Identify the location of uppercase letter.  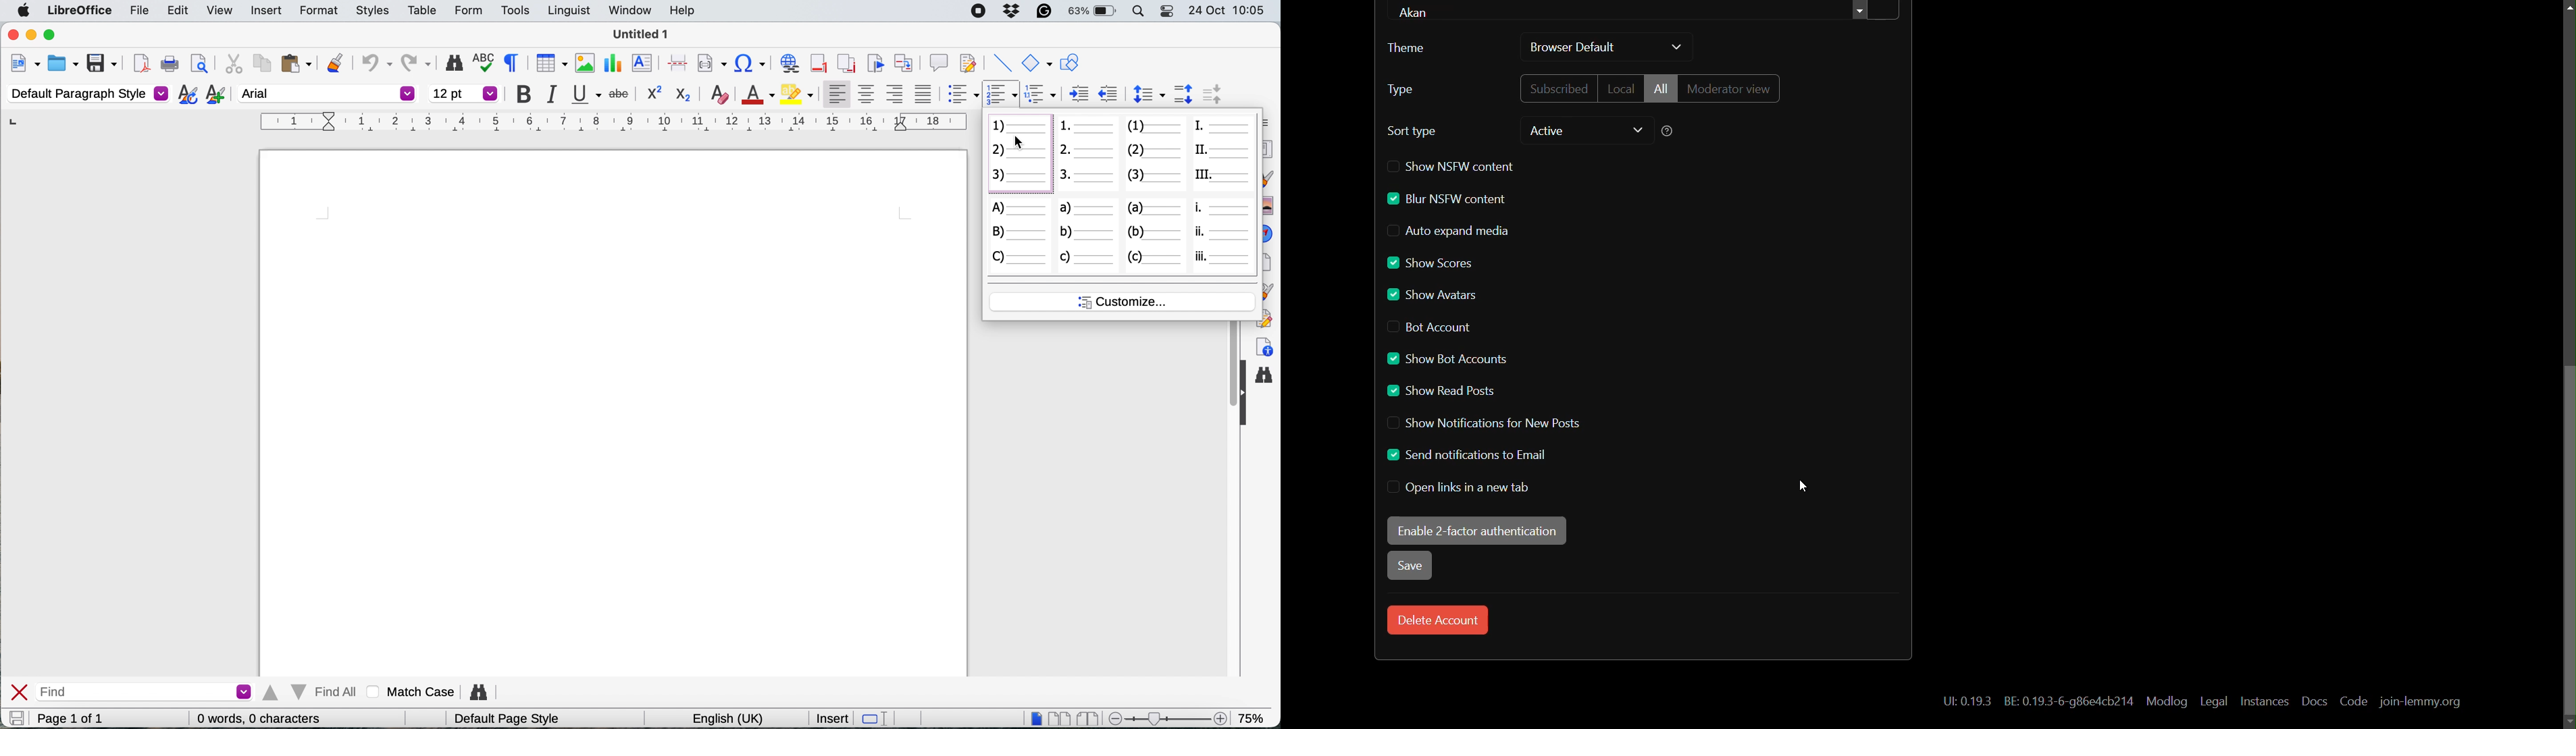
(1018, 237).